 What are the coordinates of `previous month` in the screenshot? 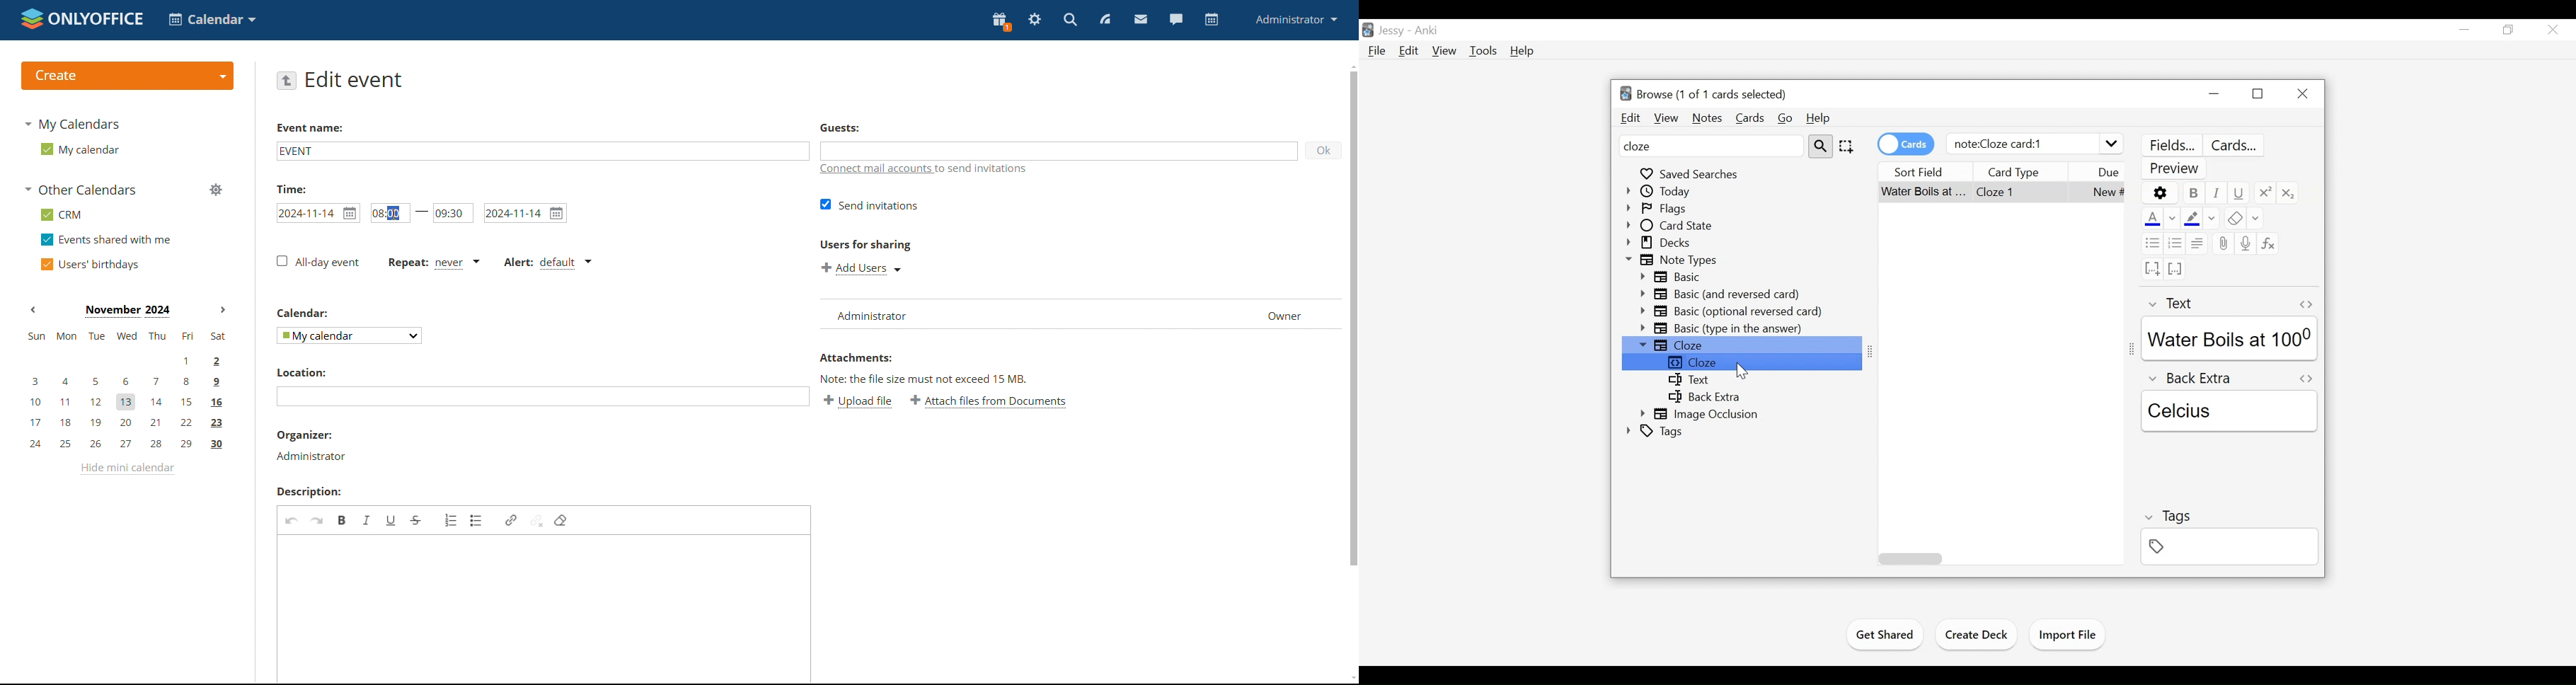 It's located at (35, 310).